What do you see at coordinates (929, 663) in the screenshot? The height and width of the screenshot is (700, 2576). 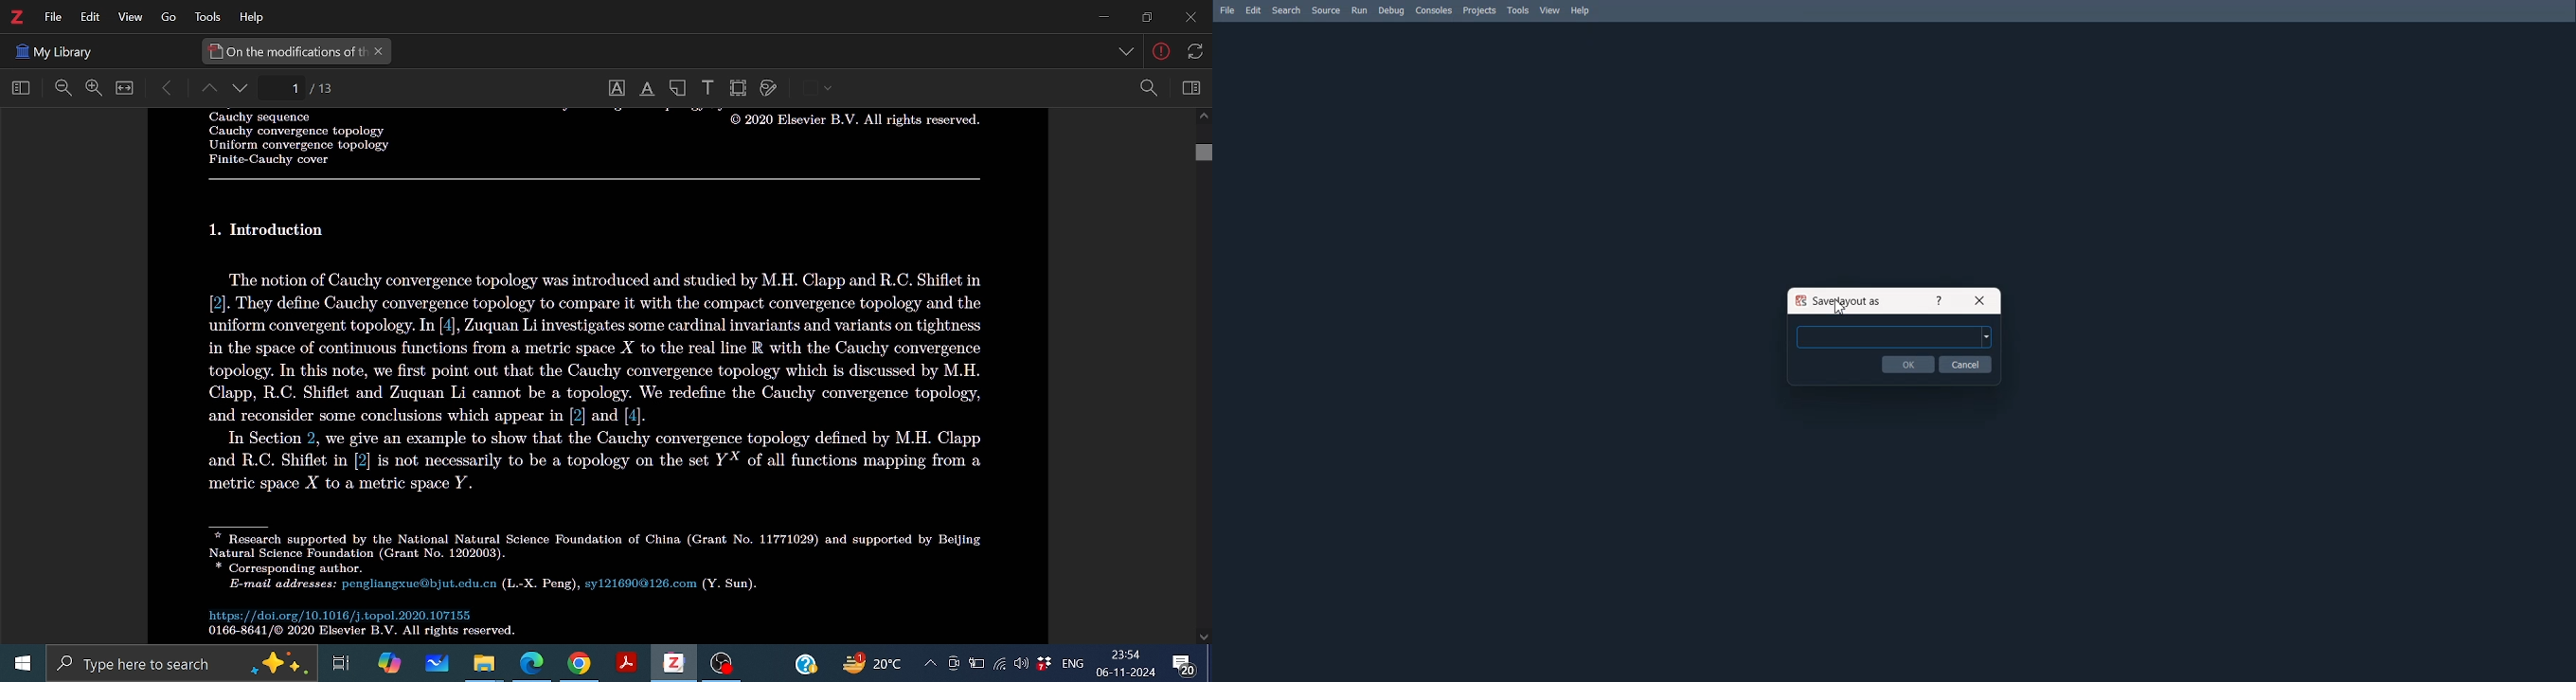 I see `Show hidden icons` at bounding box center [929, 663].